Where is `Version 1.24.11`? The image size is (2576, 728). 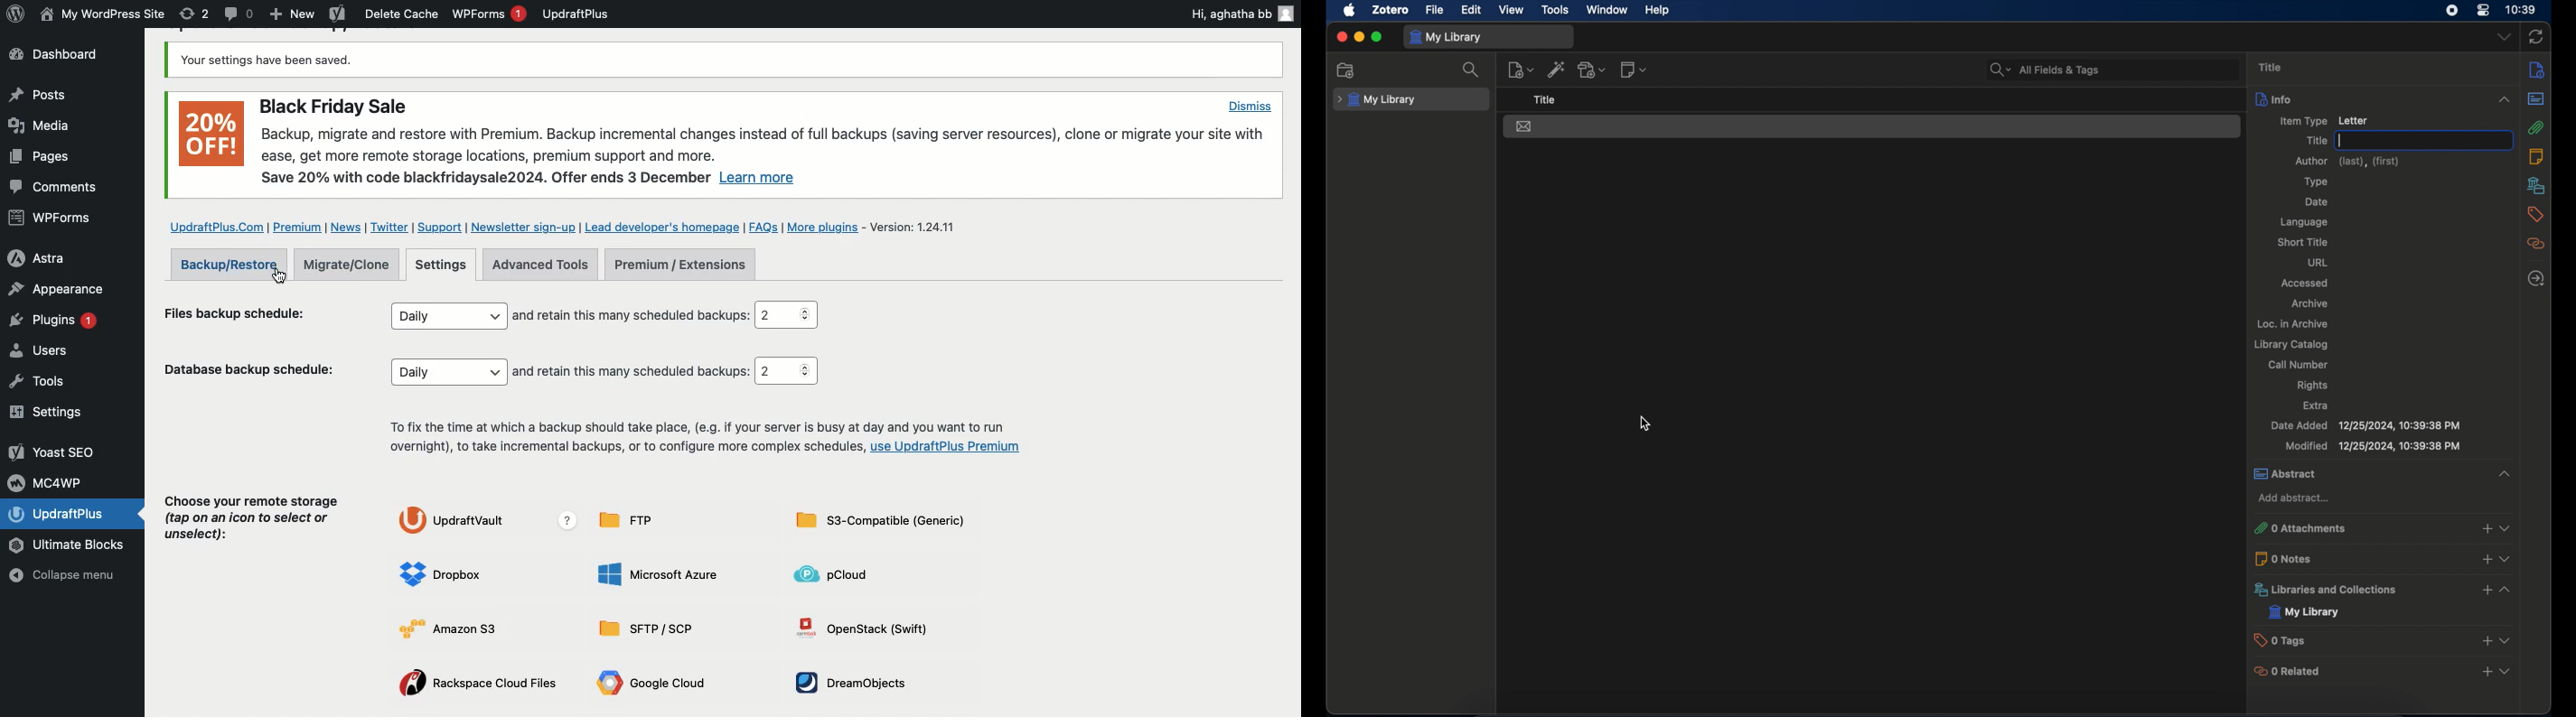
Version 1.24.11 is located at coordinates (913, 225).